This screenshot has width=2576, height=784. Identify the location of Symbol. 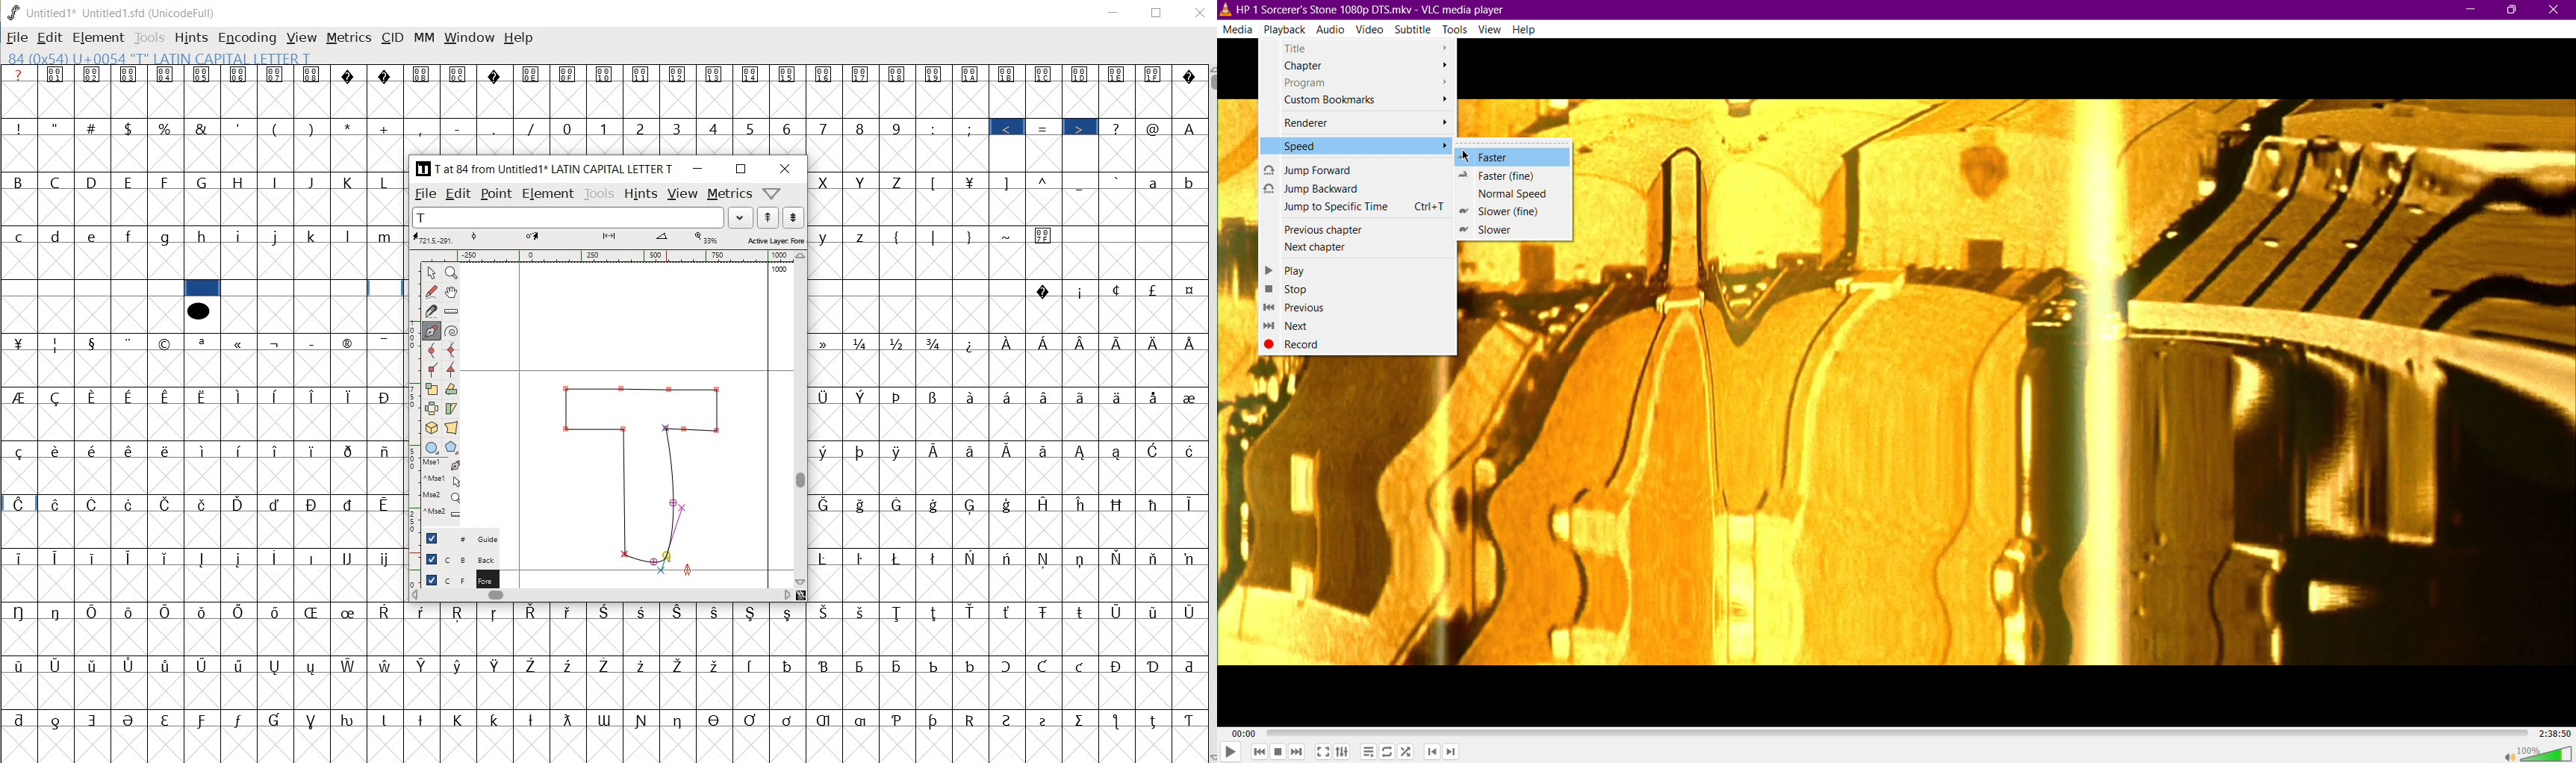
(423, 665).